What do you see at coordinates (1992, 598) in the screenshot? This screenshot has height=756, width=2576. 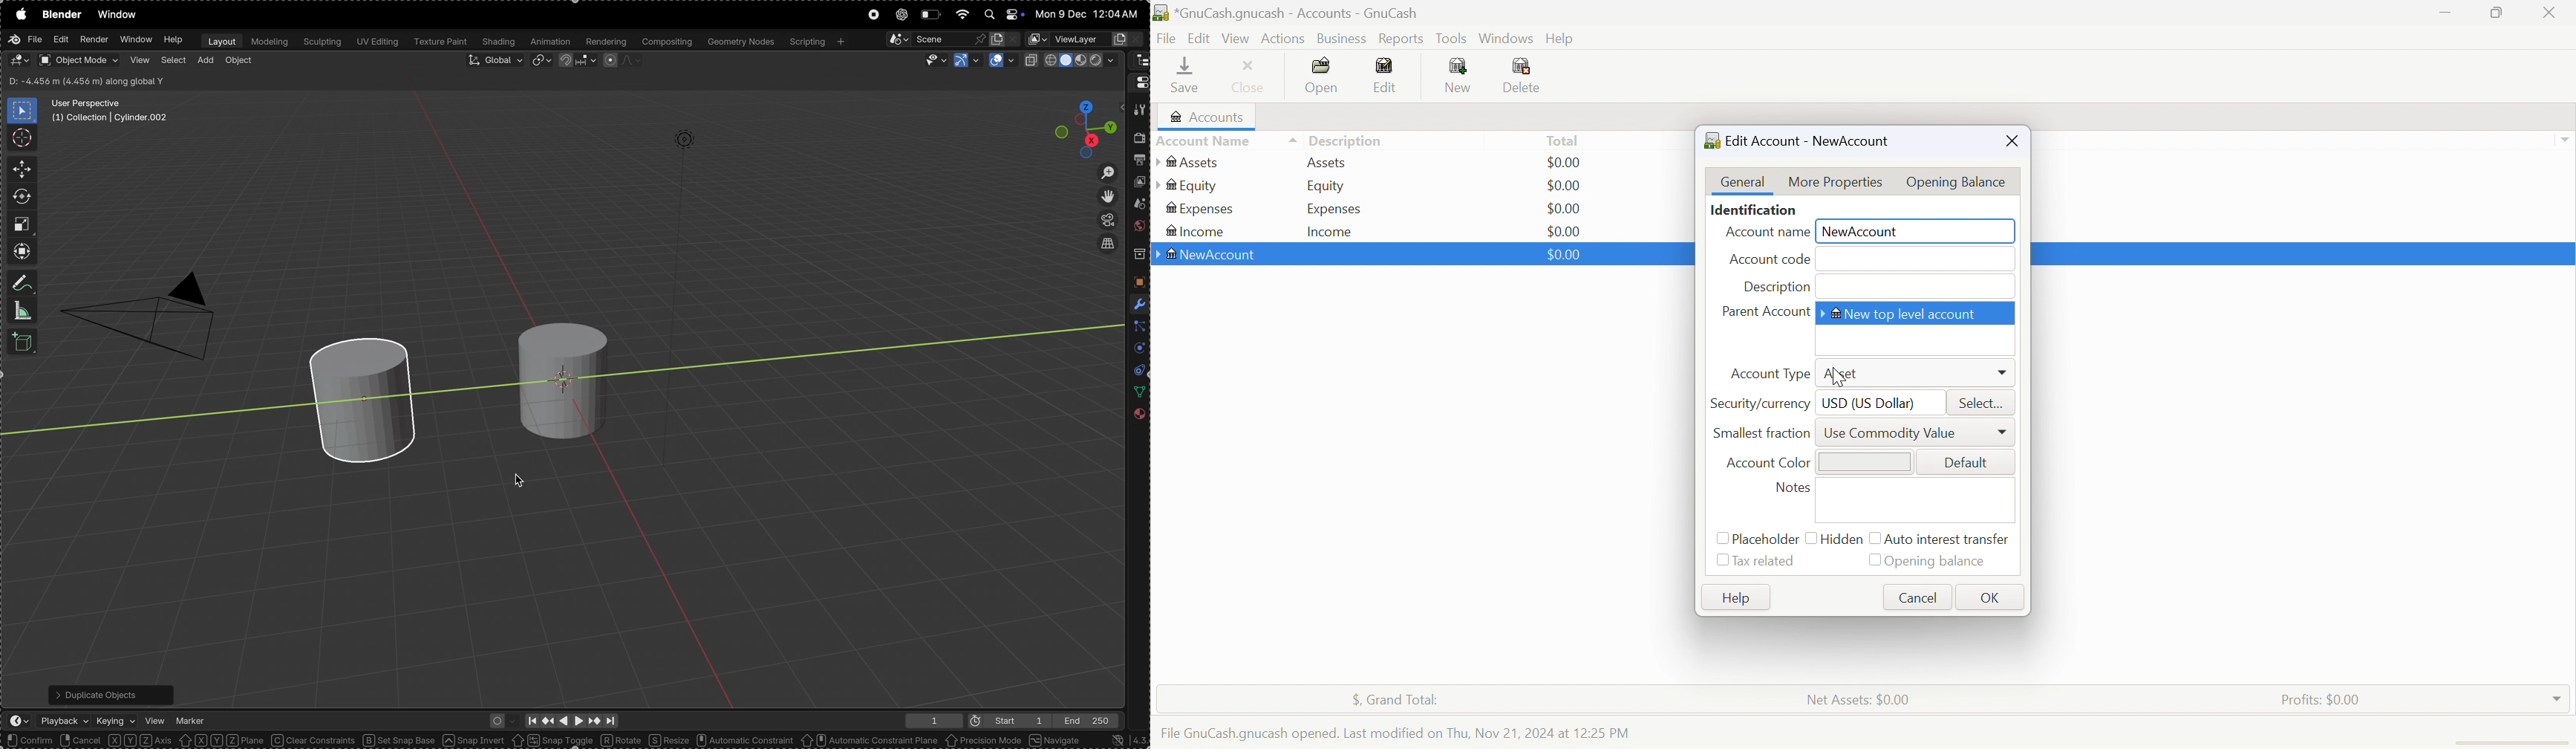 I see `OK` at bounding box center [1992, 598].